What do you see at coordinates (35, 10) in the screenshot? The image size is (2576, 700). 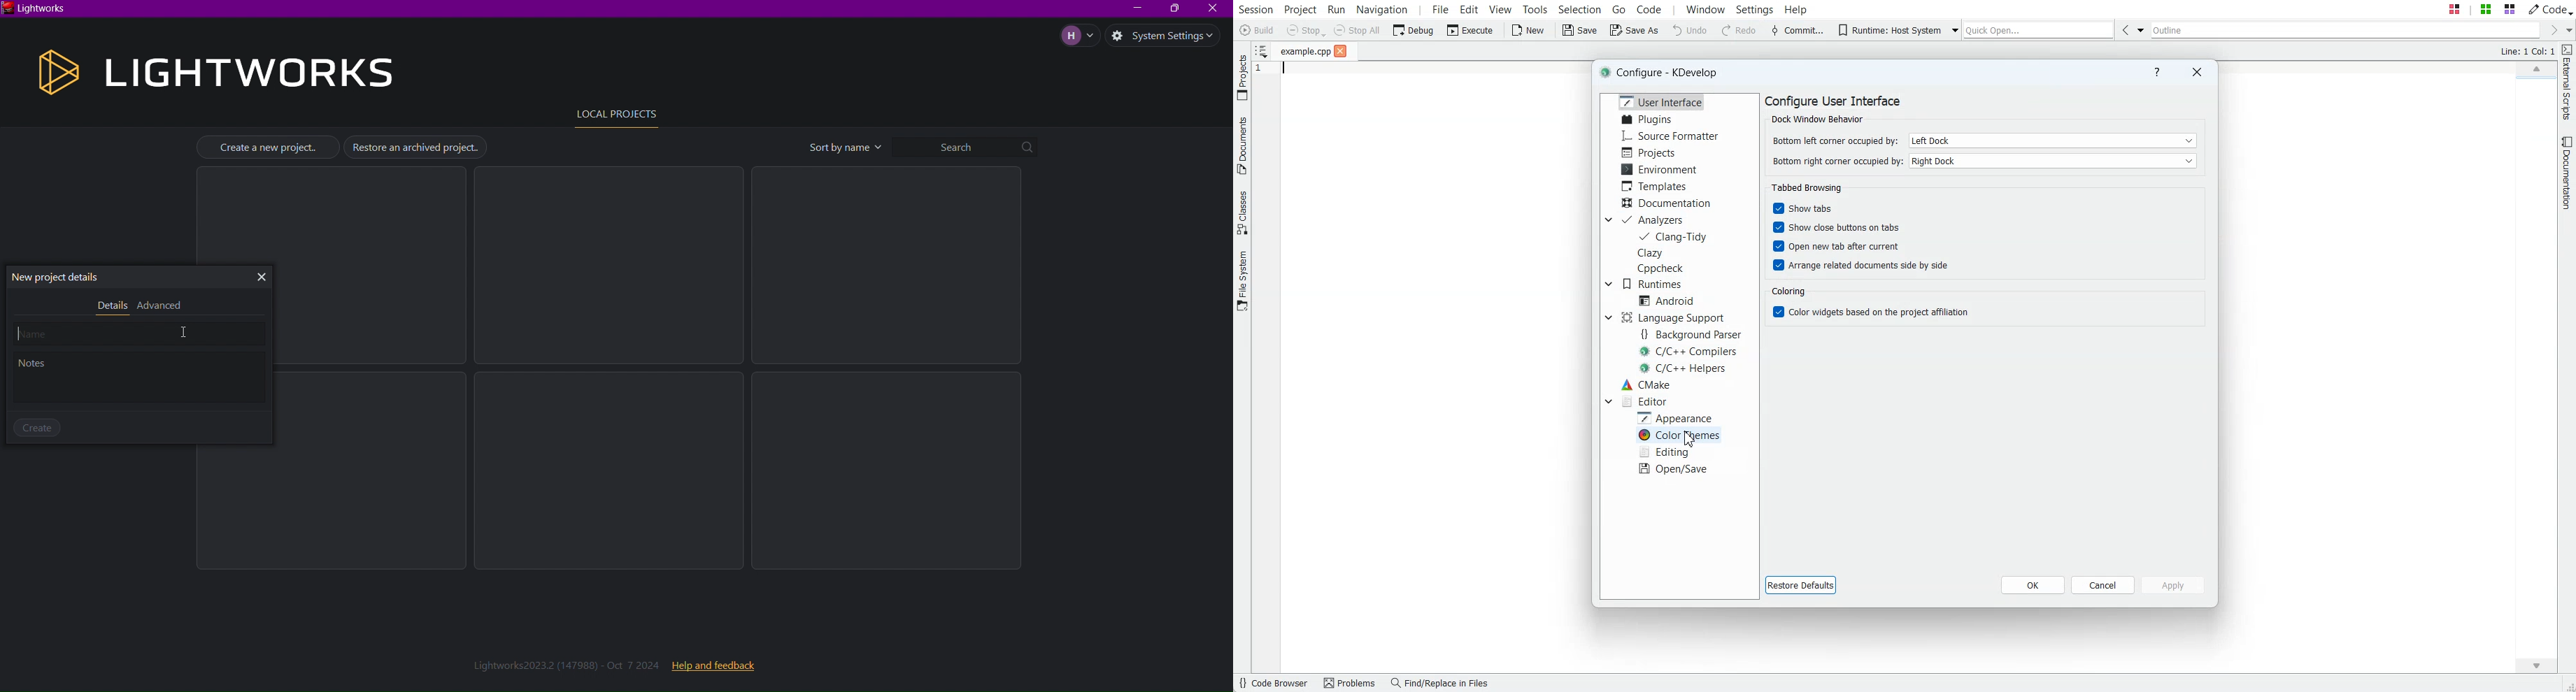 I see `Lightworks` at bounding box center [35, 10].